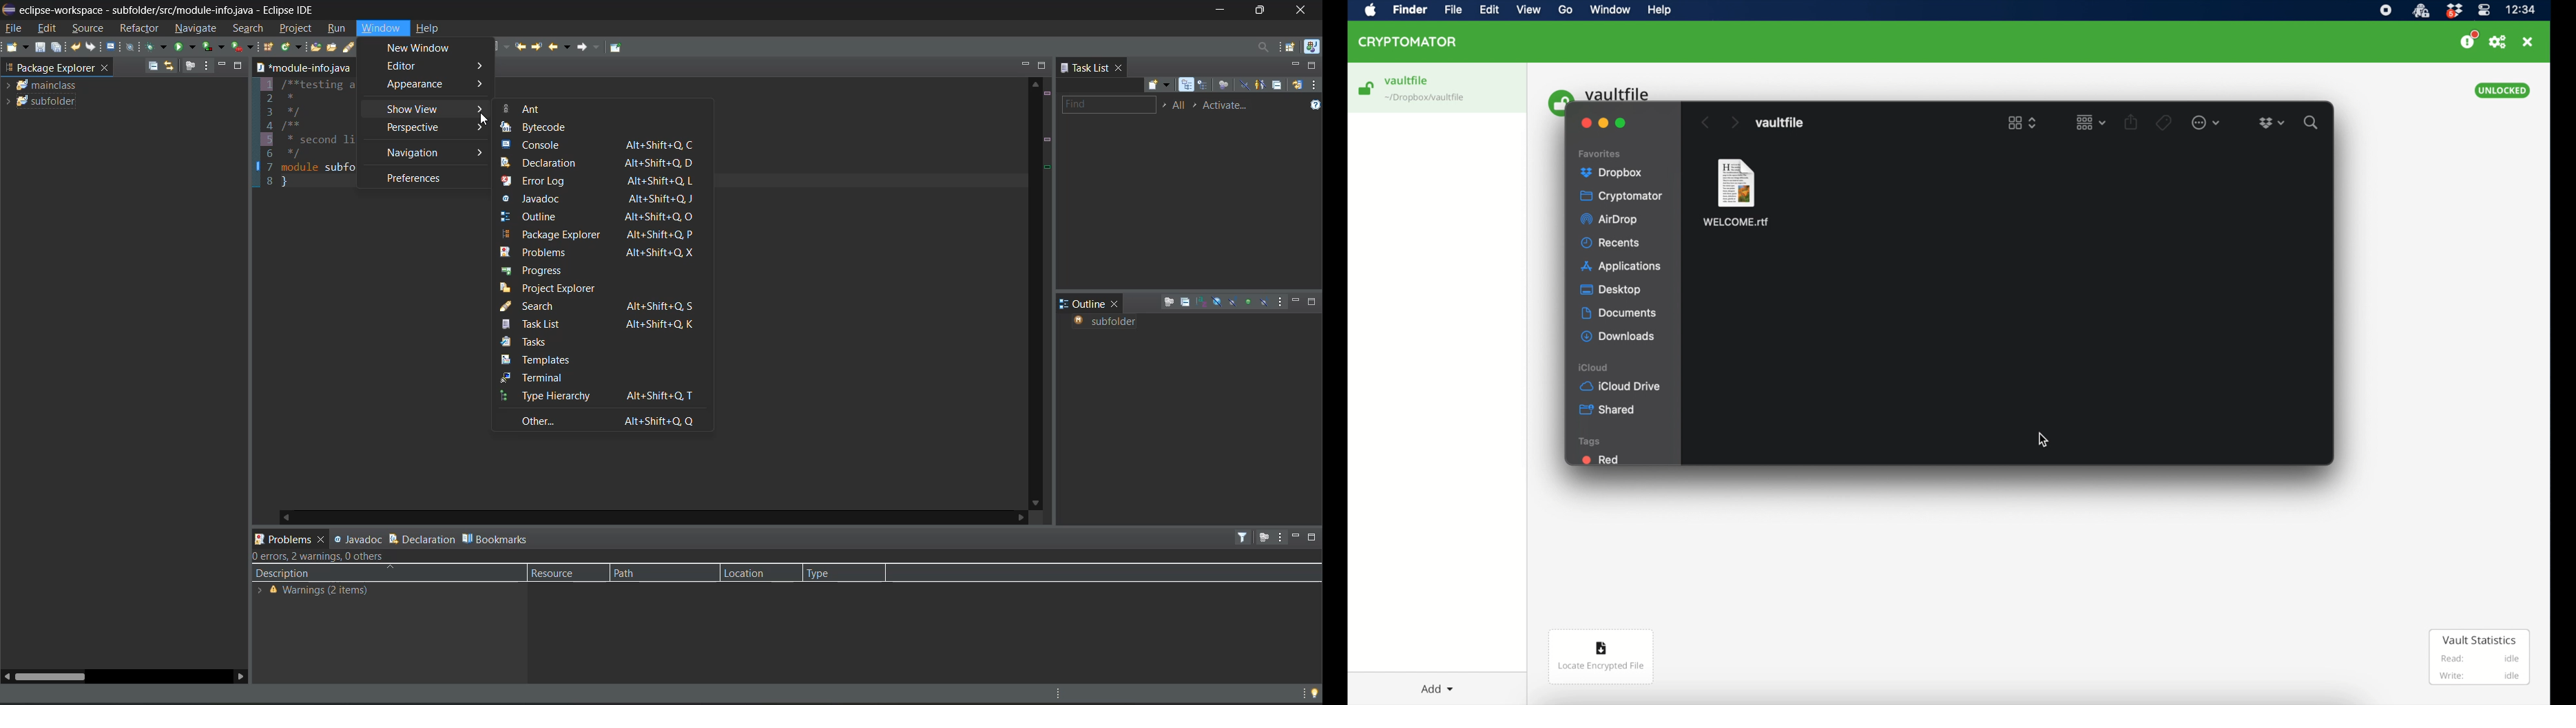  What do you see at coordinates (543, 127) in the screenshot?
I see `bytecode` at bounding box center [543, 127].